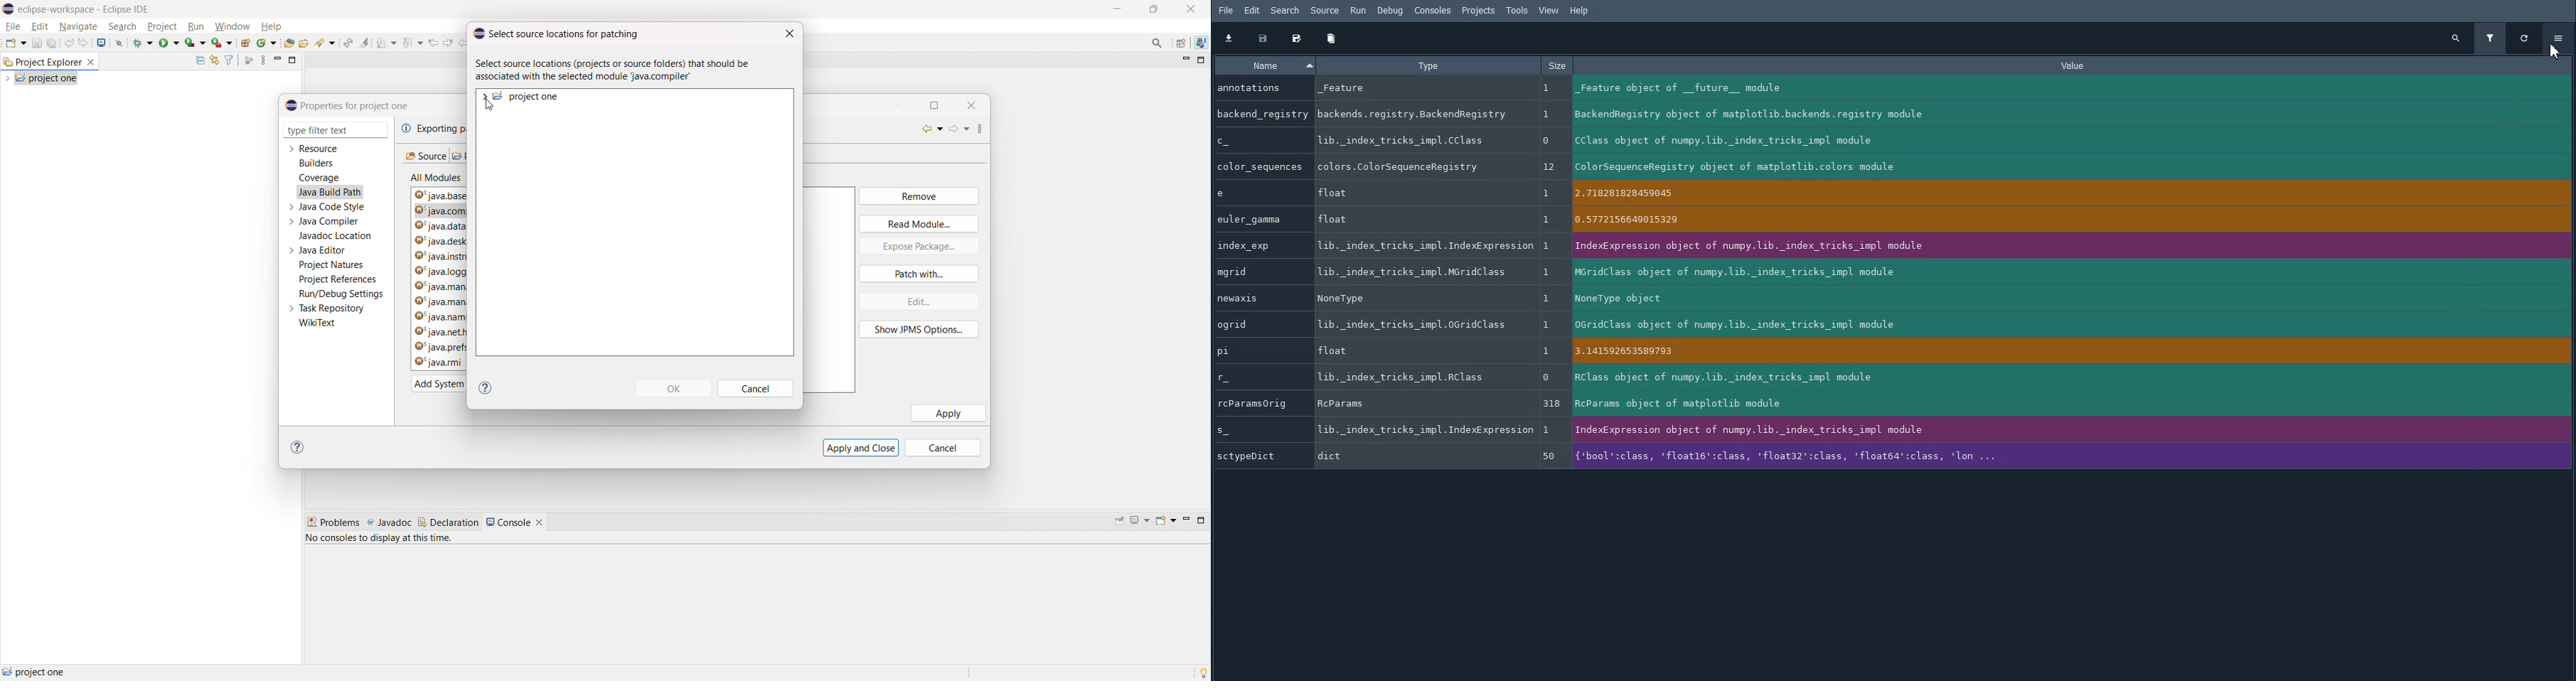 This screenshot has width=2576, height=700. I want to click on newaxis, so click(1258, 298).